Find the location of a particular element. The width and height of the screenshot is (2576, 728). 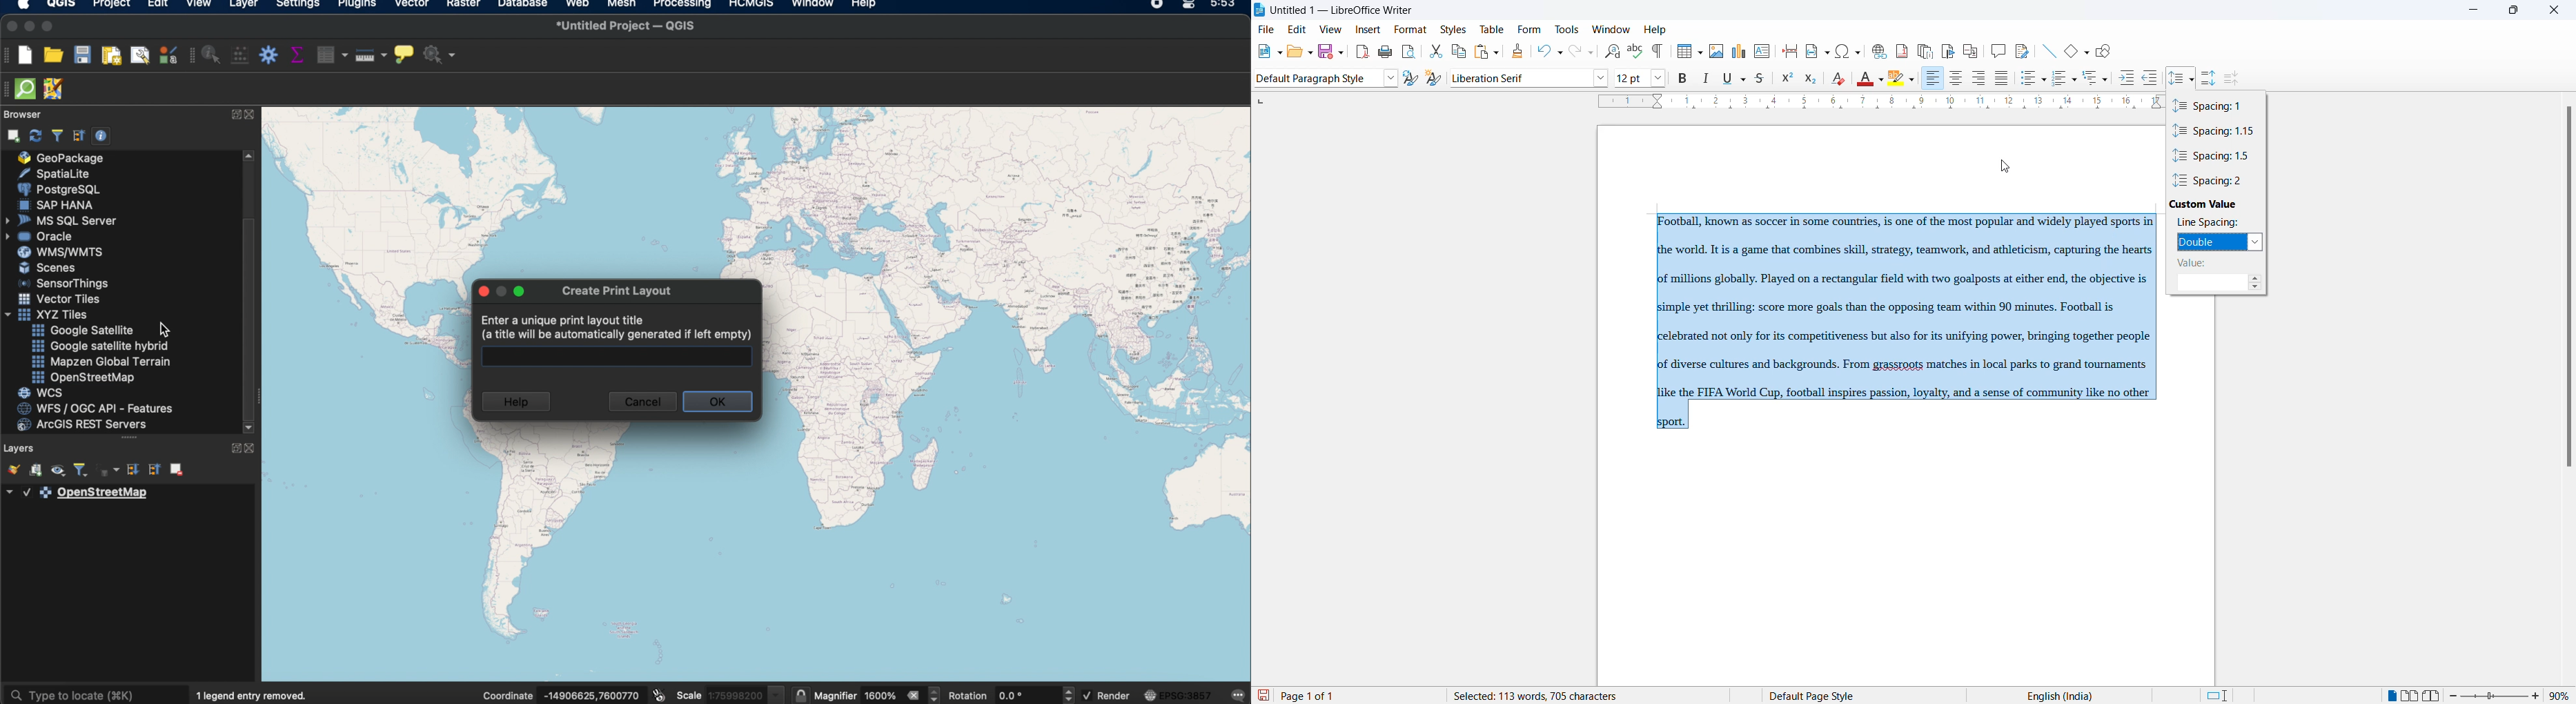

qgis is located at coordinates (59, 5).